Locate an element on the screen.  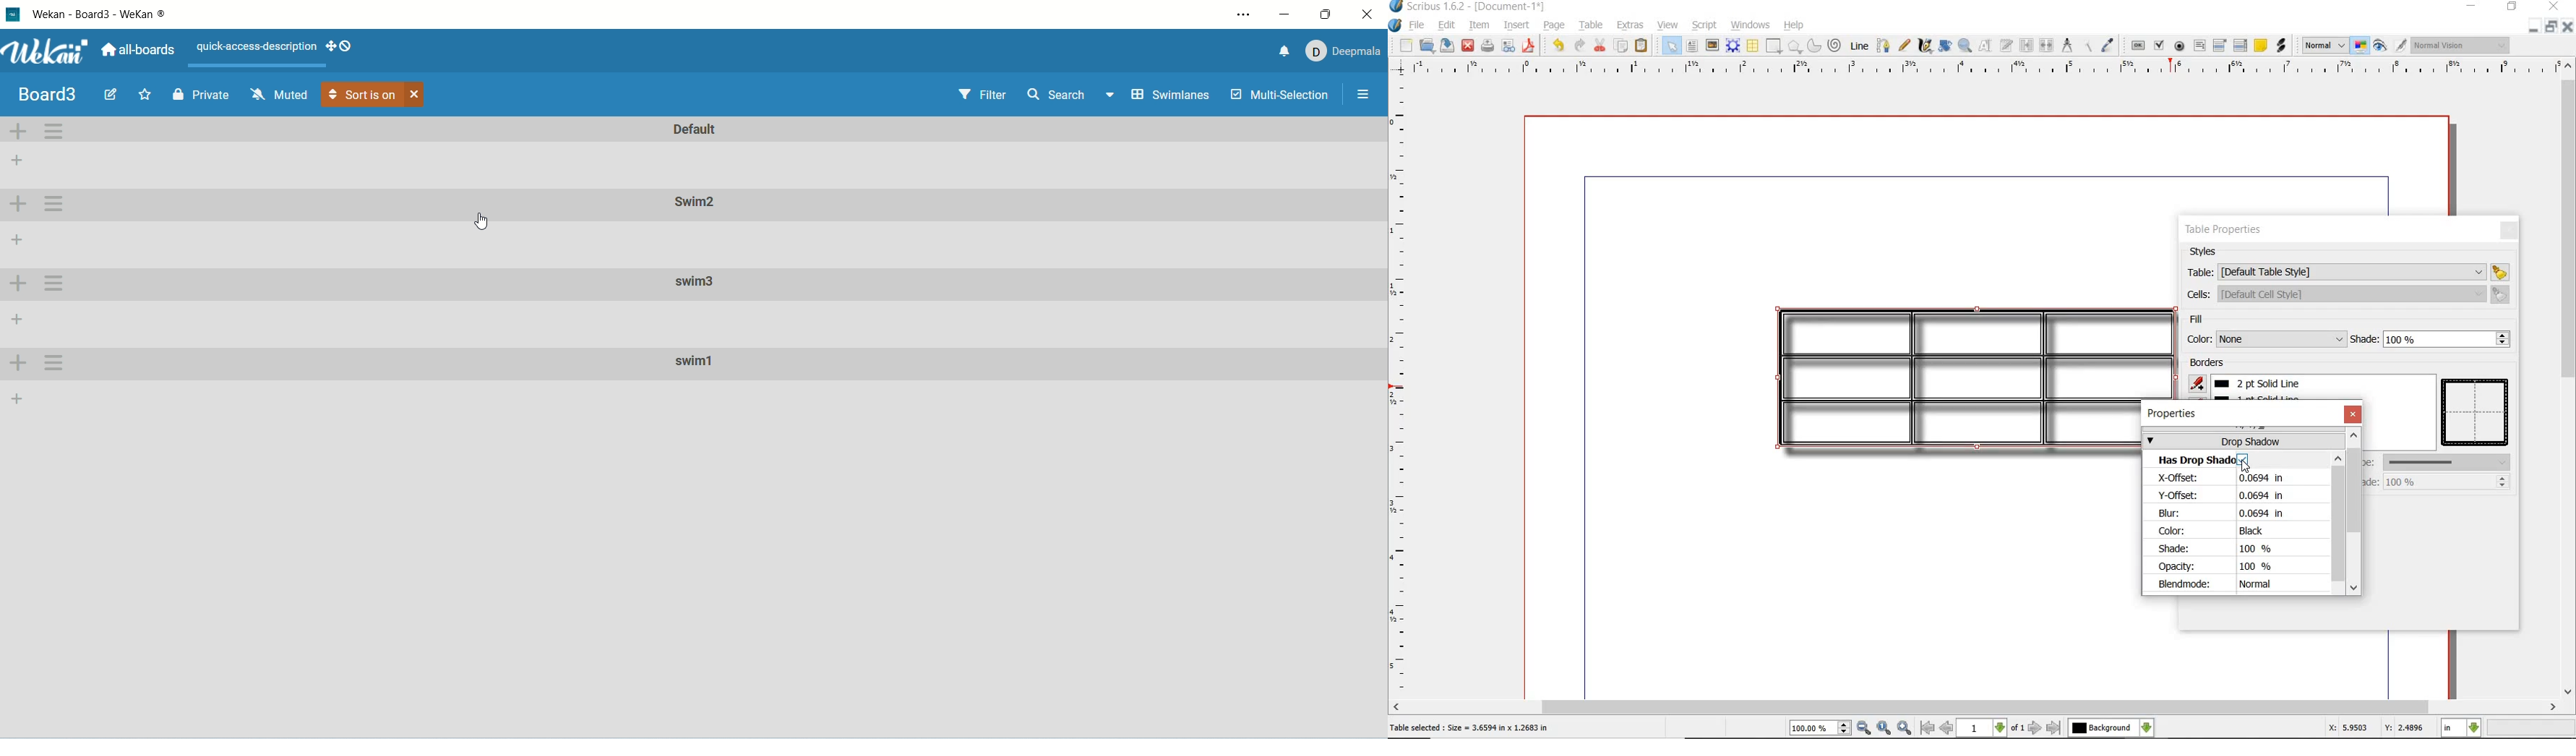
logo is located at coordinates (14, 17).